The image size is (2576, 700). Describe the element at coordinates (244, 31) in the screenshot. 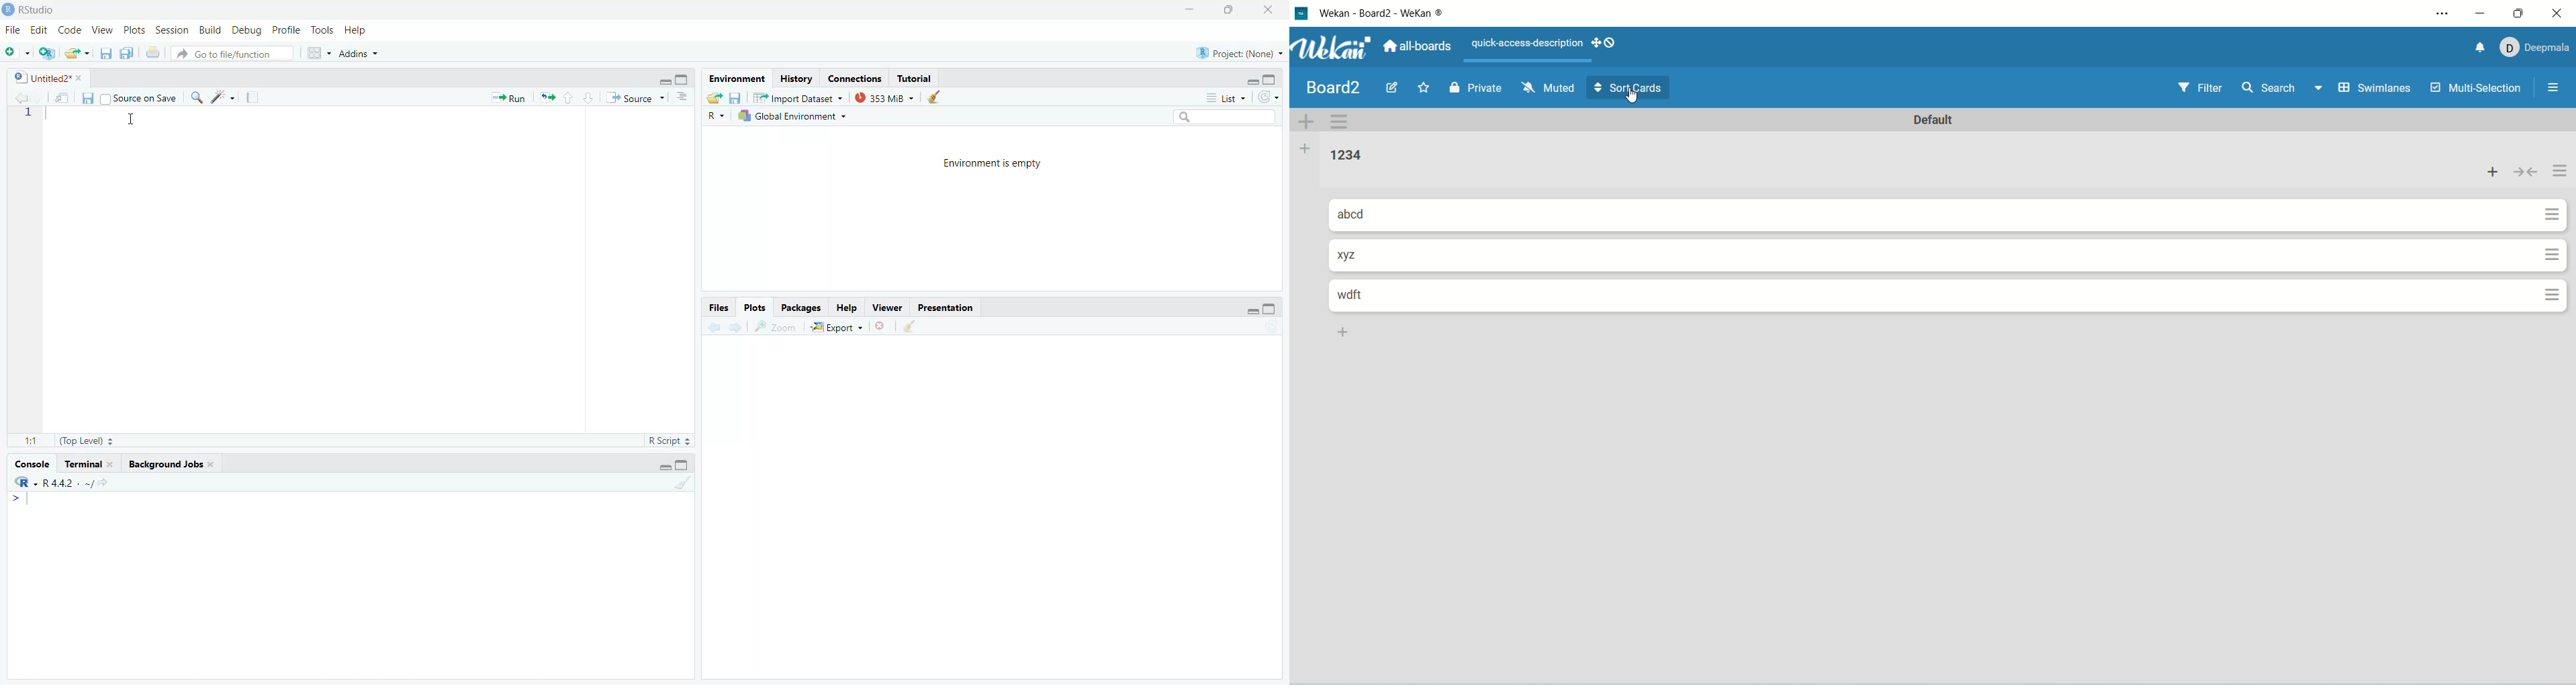

I see ` Debug` at that location.